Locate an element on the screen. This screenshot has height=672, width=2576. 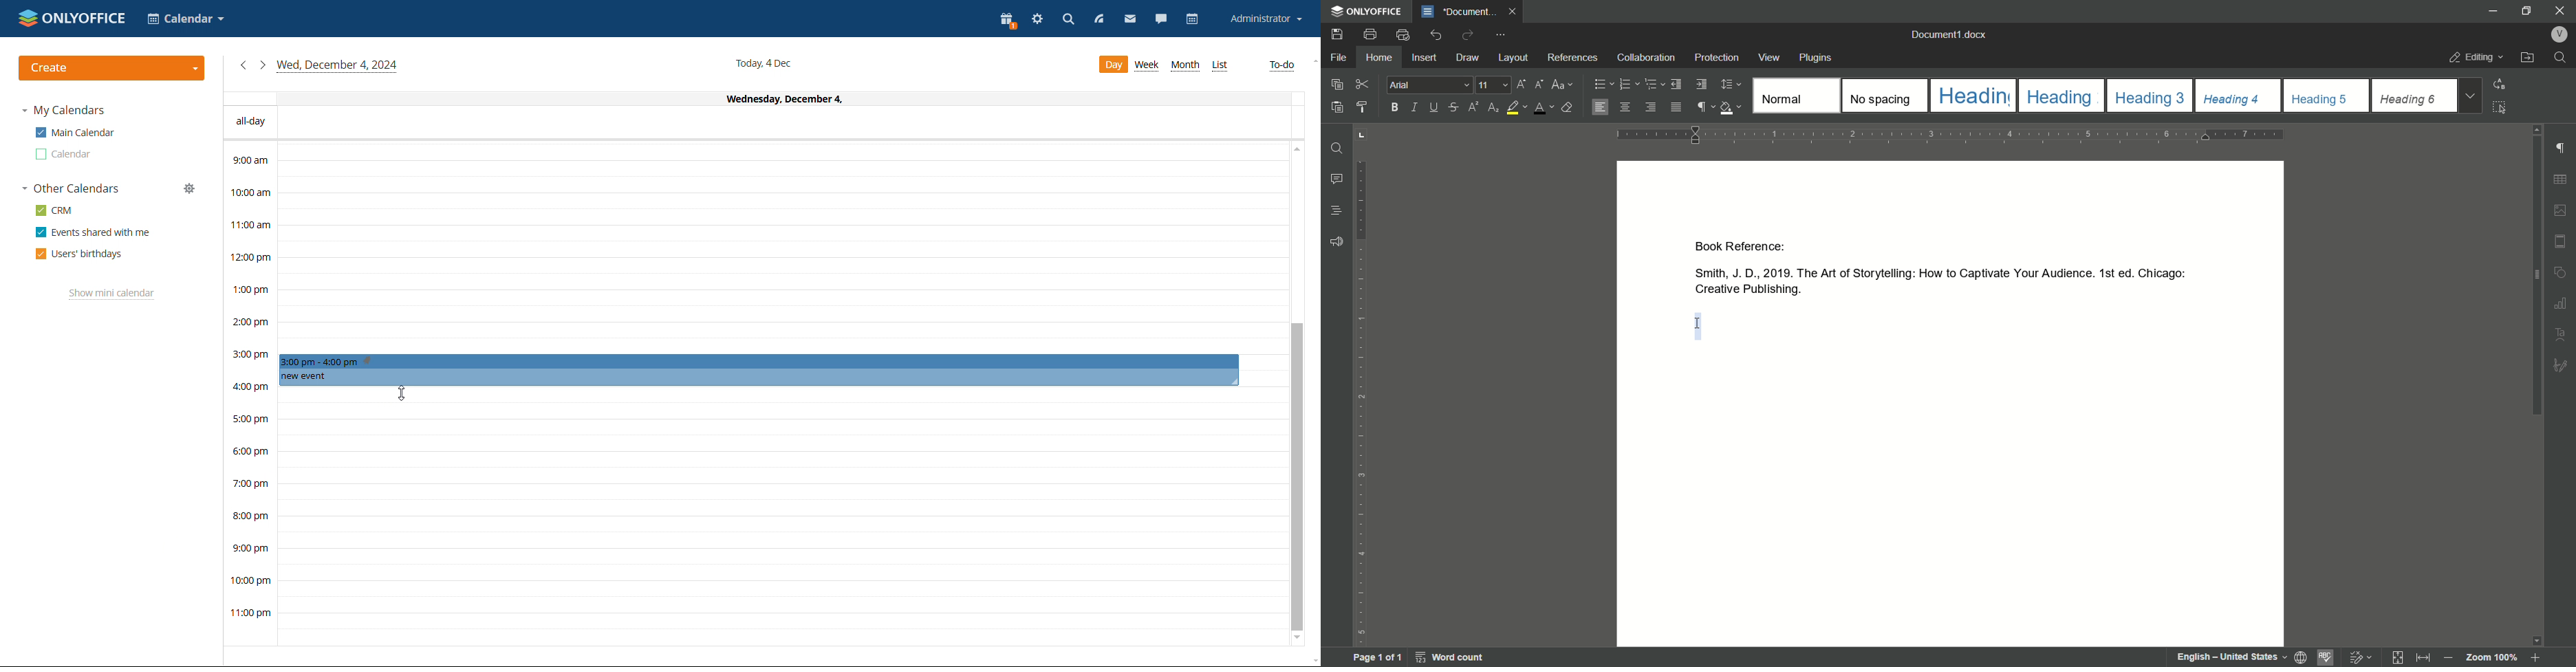
plugins is located at coordinates (1817, 58).